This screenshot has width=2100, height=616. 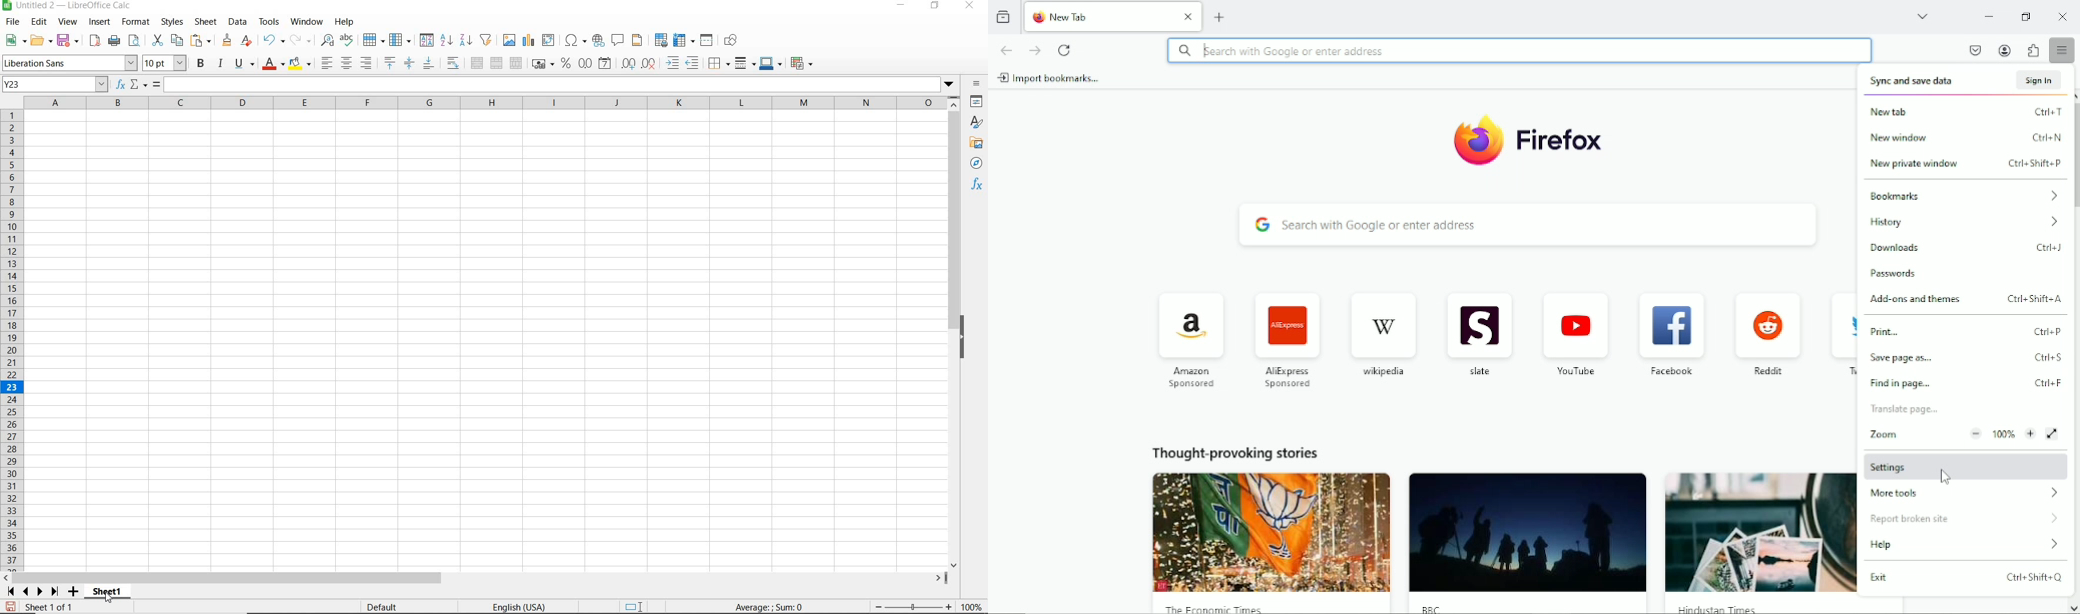 I want to click on STYLES, so click(x=172, y=22).